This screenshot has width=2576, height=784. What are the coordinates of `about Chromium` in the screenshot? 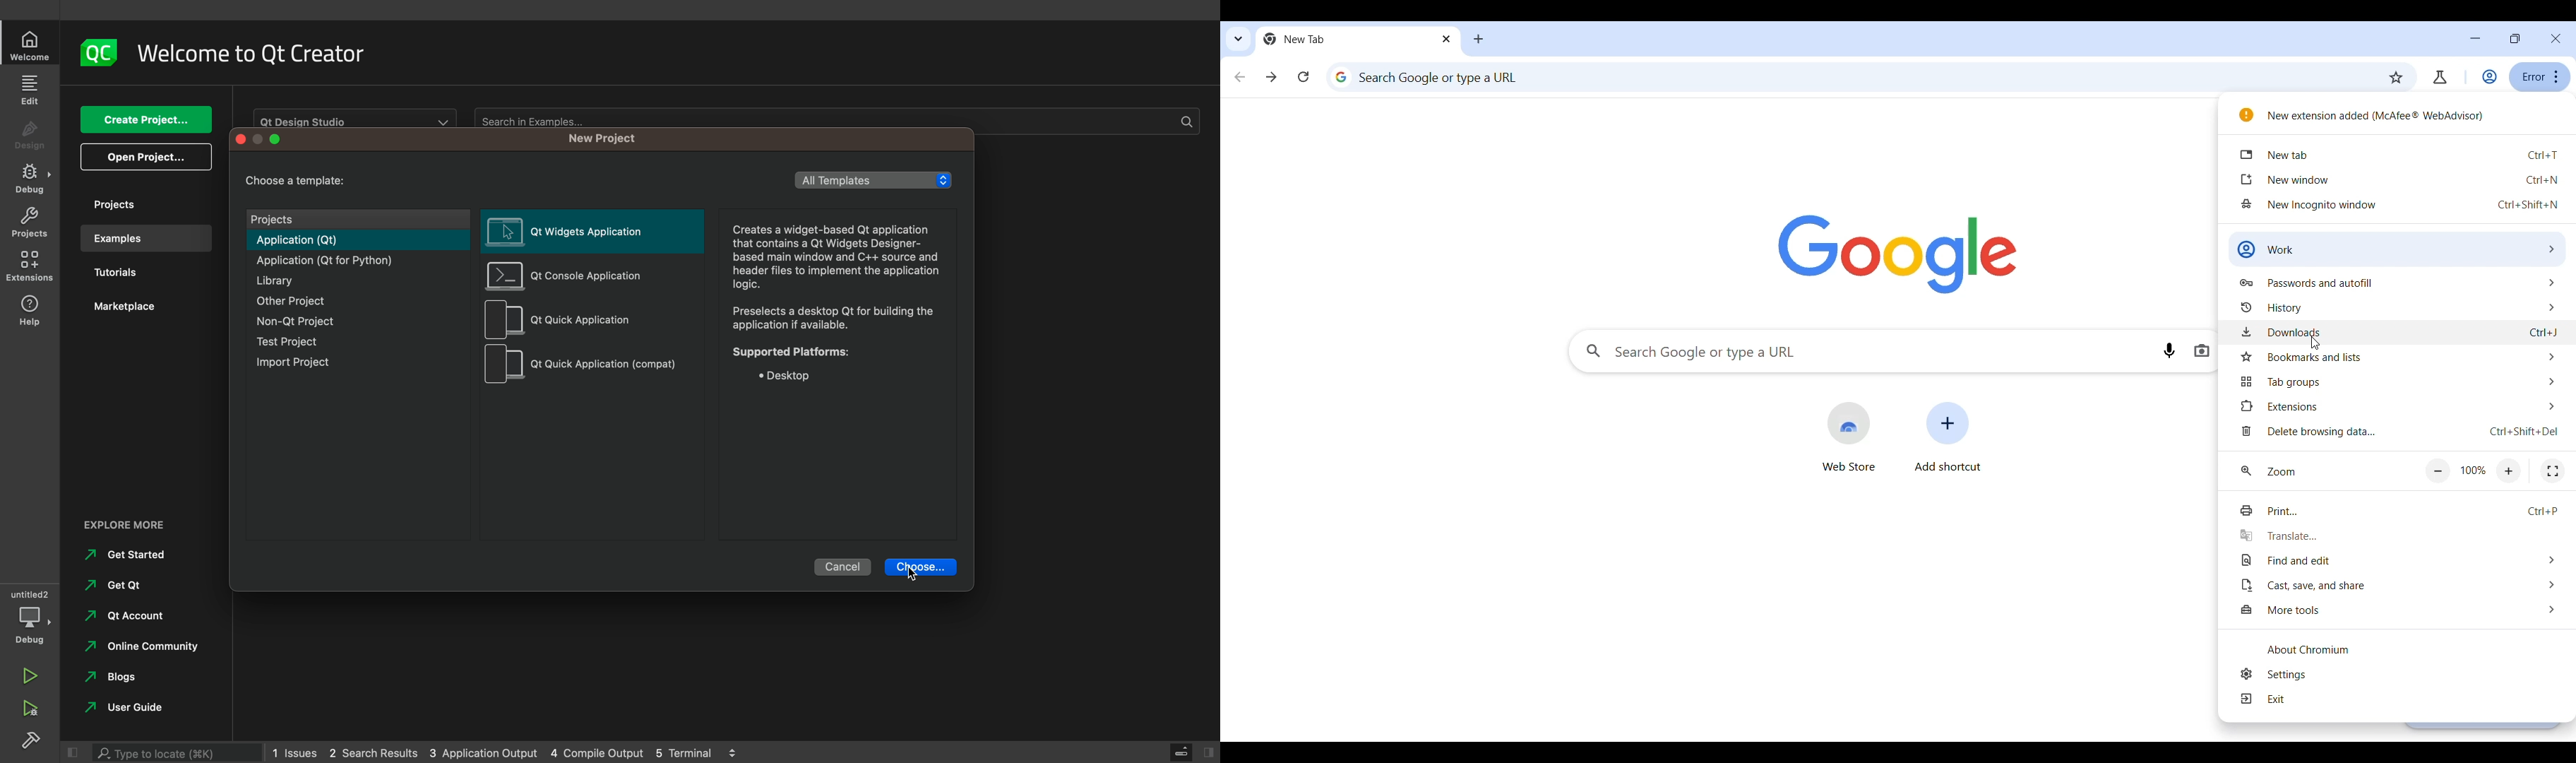 It's located at (2399, 649).